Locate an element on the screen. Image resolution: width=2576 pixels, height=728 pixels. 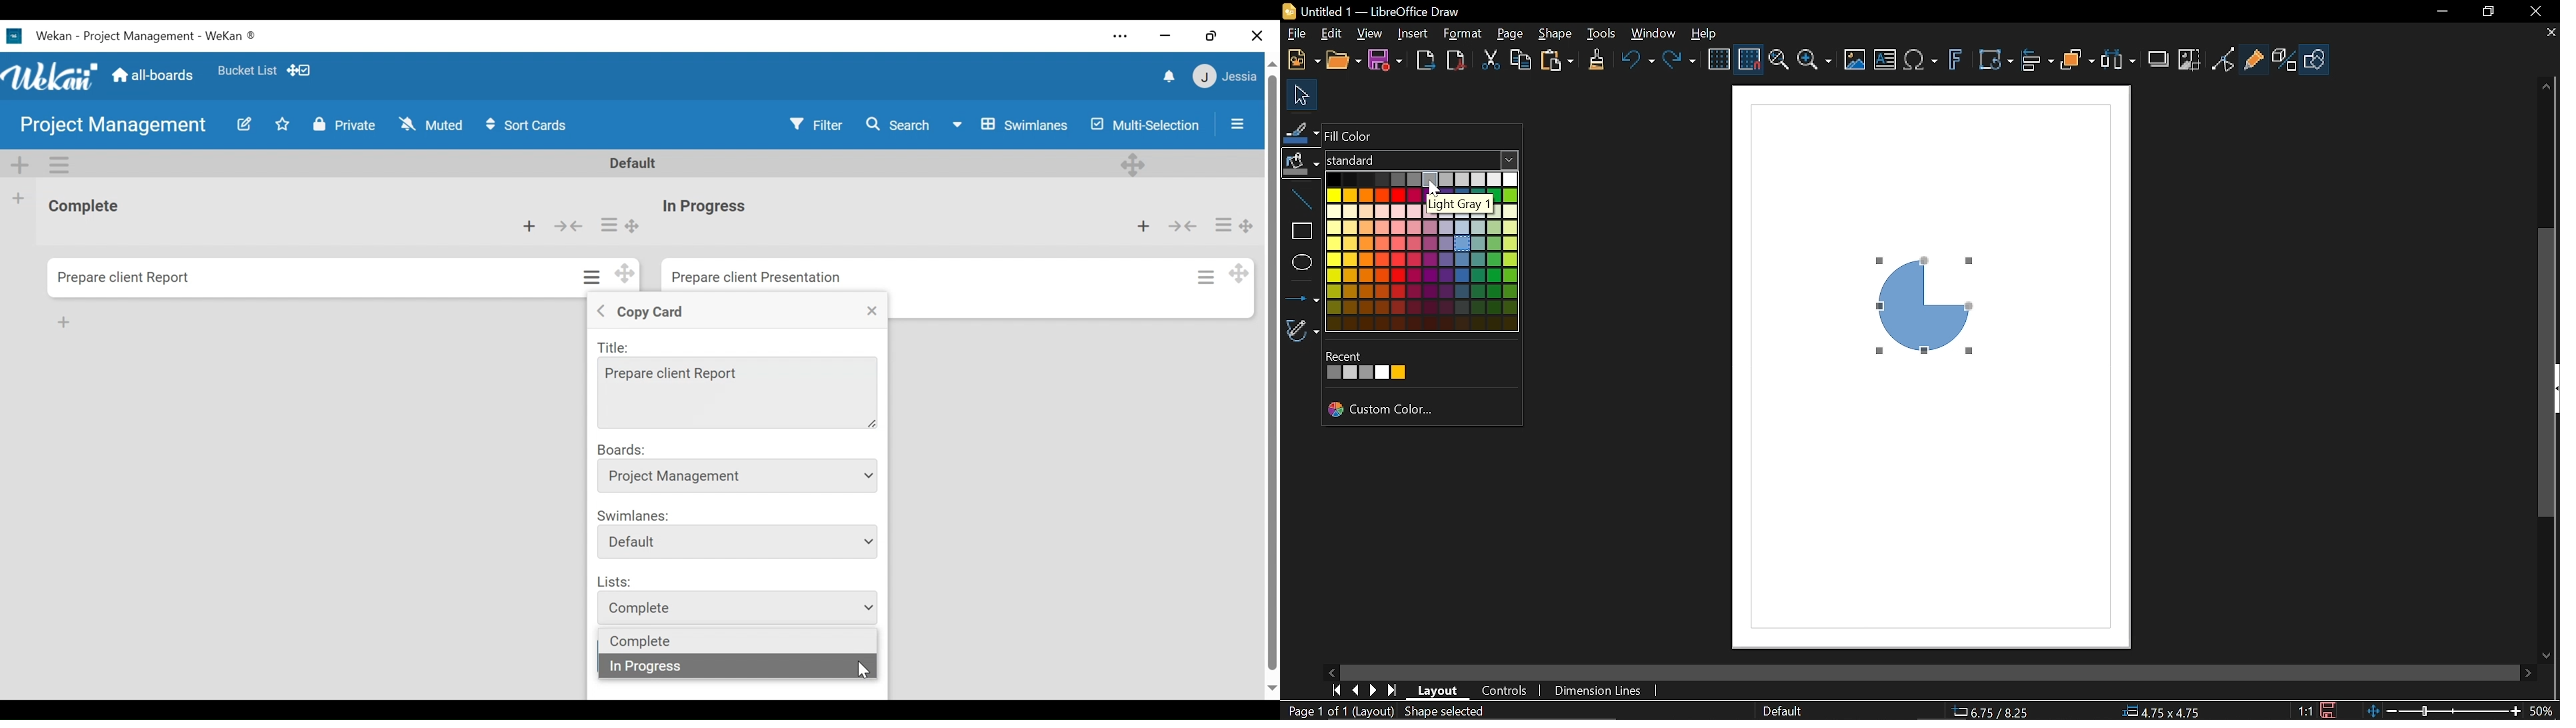
Untitled 1 -- LibreOffice Draw is located at coordinates (1405, 10).